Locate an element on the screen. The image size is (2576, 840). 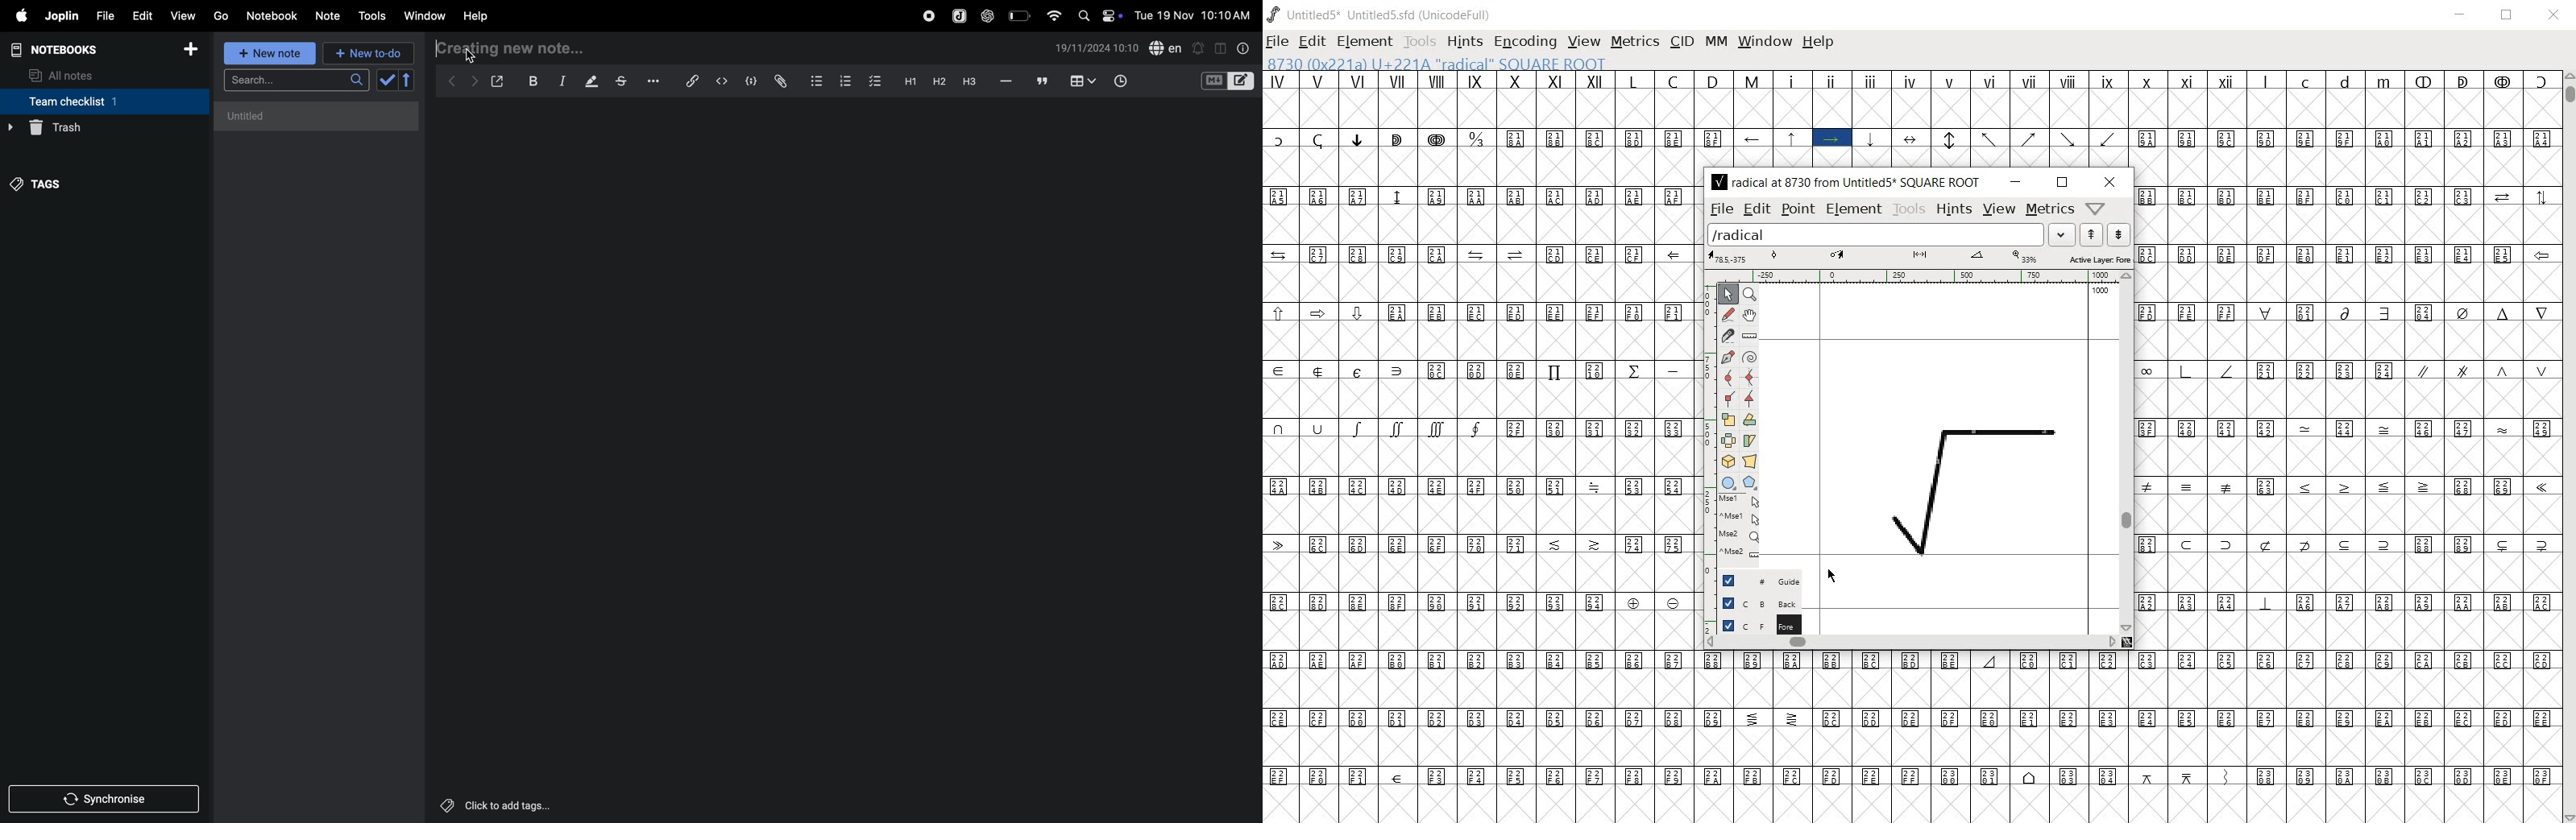
team checklist is located at coordinates (87, 101).